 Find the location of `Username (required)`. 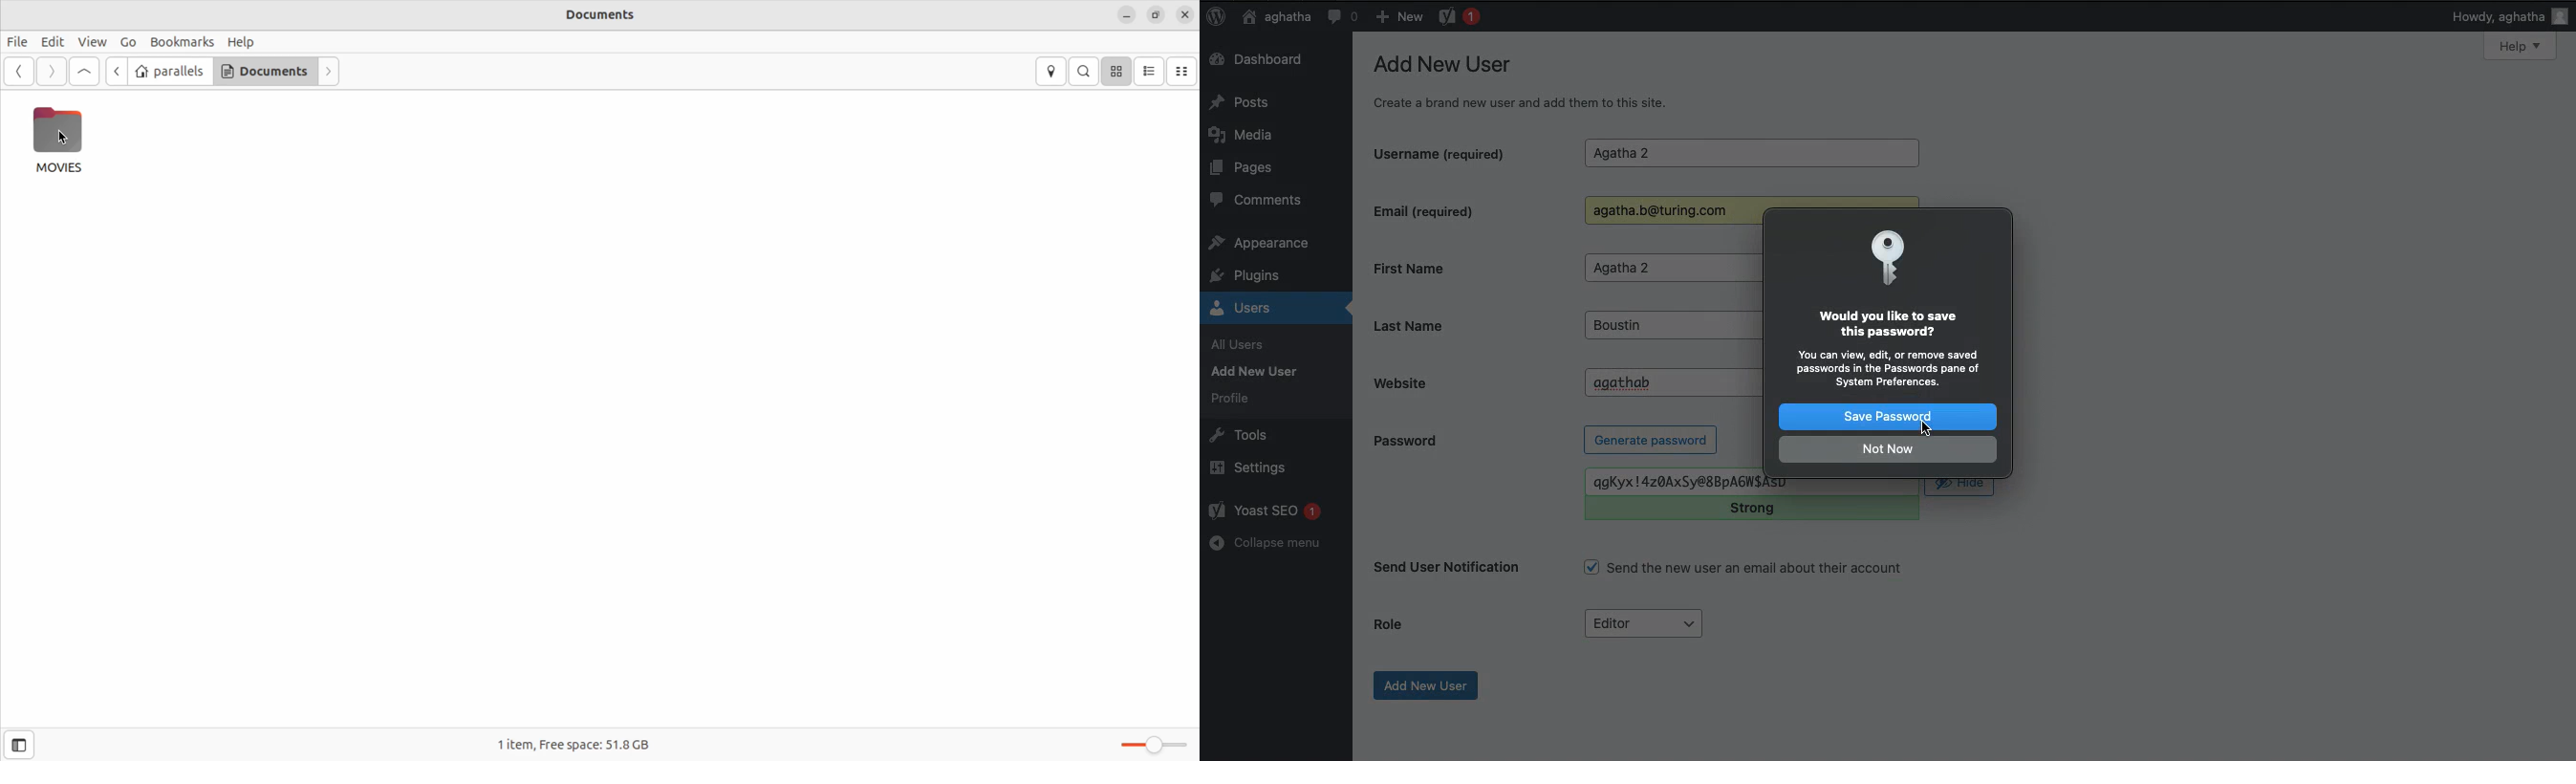

Username (required) is located at coordinates (1457, 152).